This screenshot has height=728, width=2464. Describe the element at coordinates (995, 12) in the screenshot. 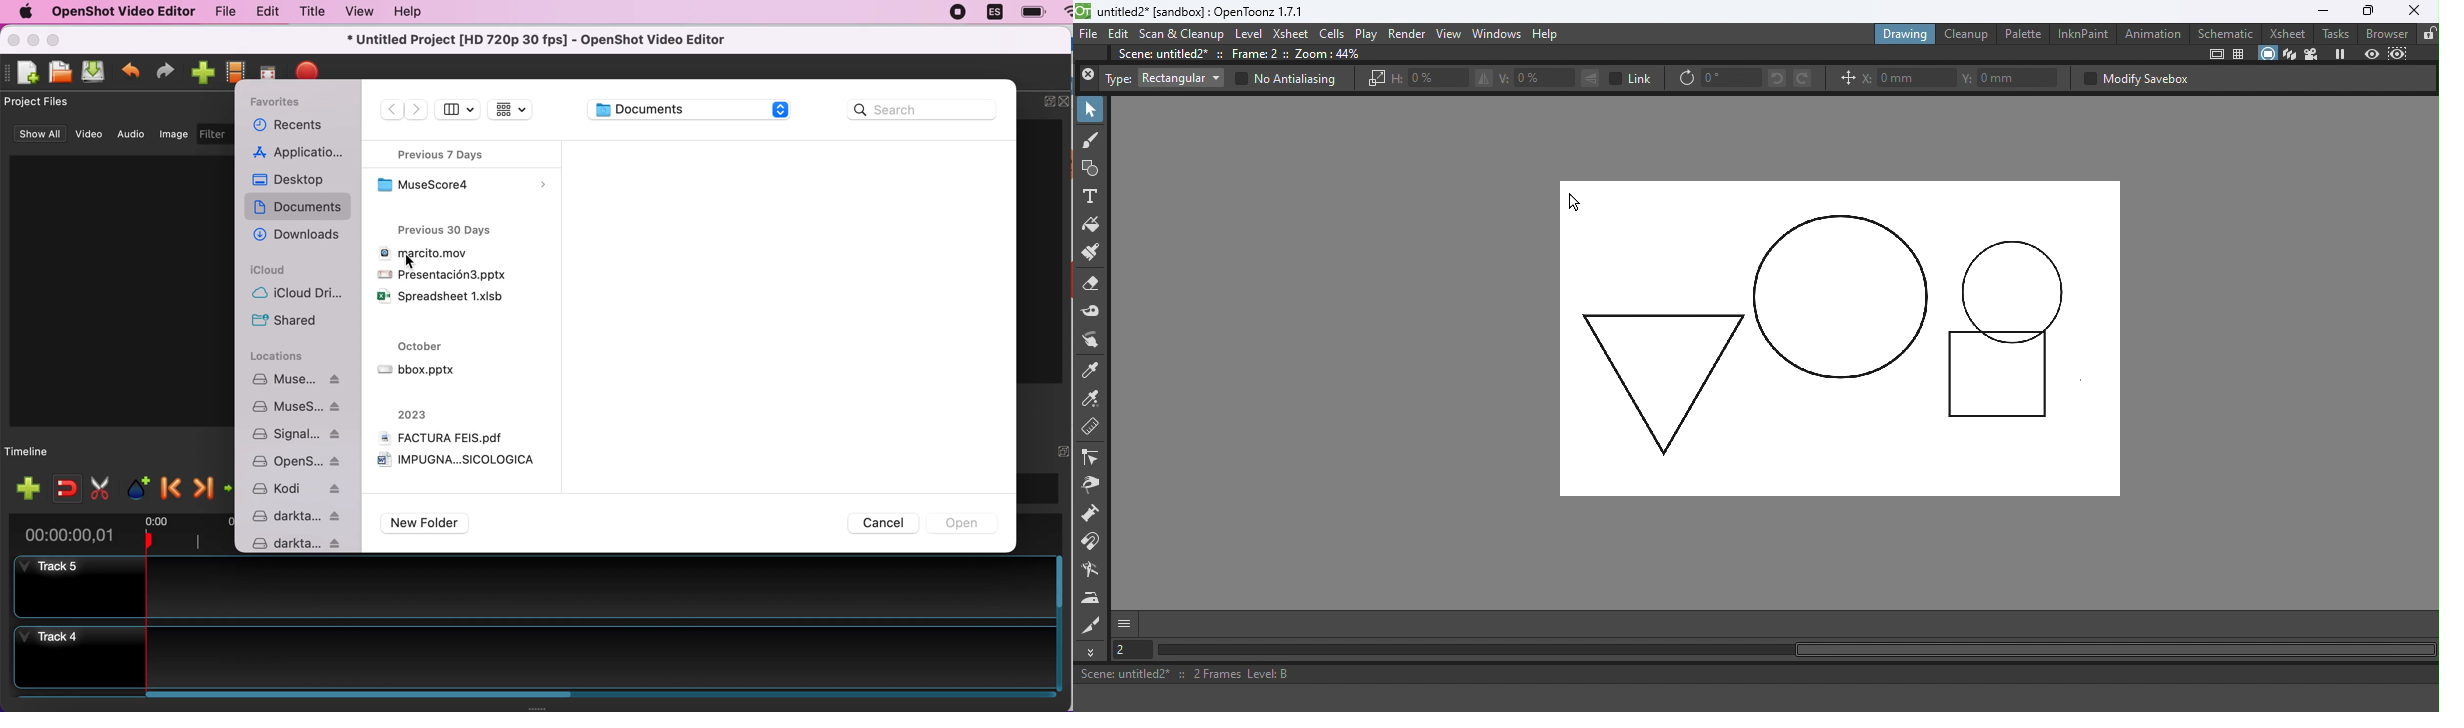

I see `language` at that location.